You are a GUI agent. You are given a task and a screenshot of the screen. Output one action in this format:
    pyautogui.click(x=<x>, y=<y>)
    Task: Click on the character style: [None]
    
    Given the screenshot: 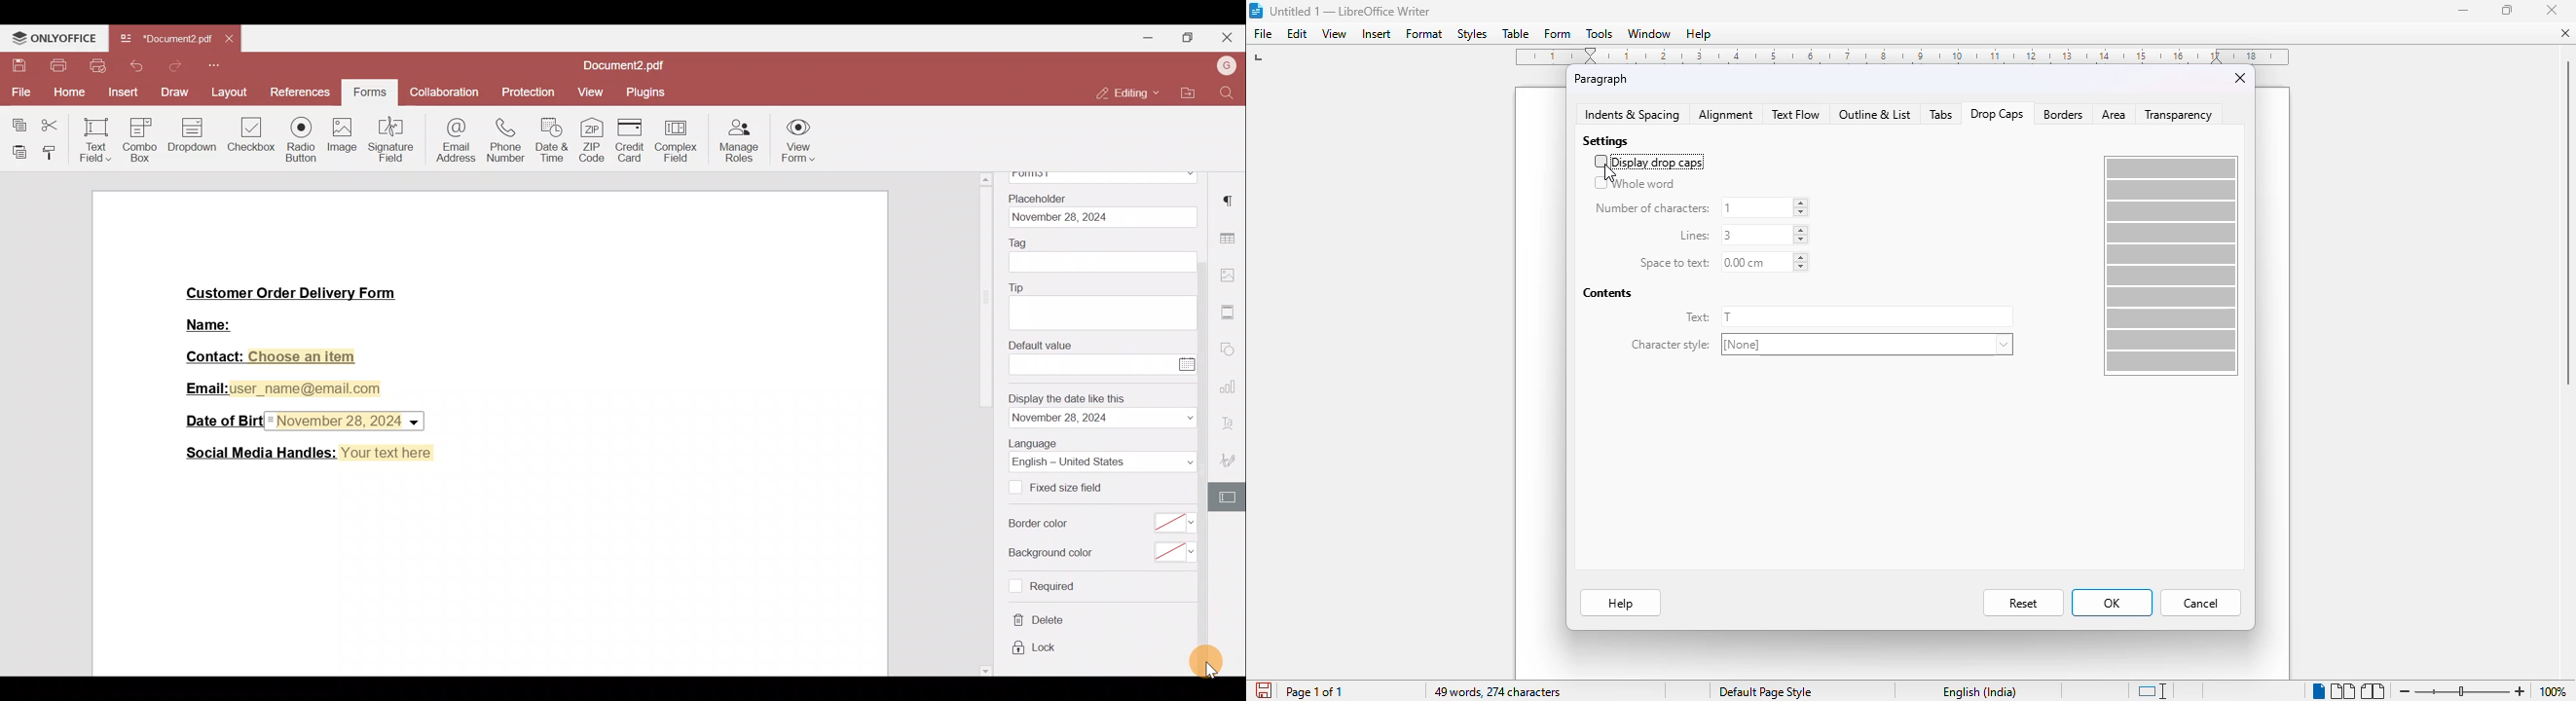 What is the action you would take?
    pyautogui.click(x=1822, y=344)
    